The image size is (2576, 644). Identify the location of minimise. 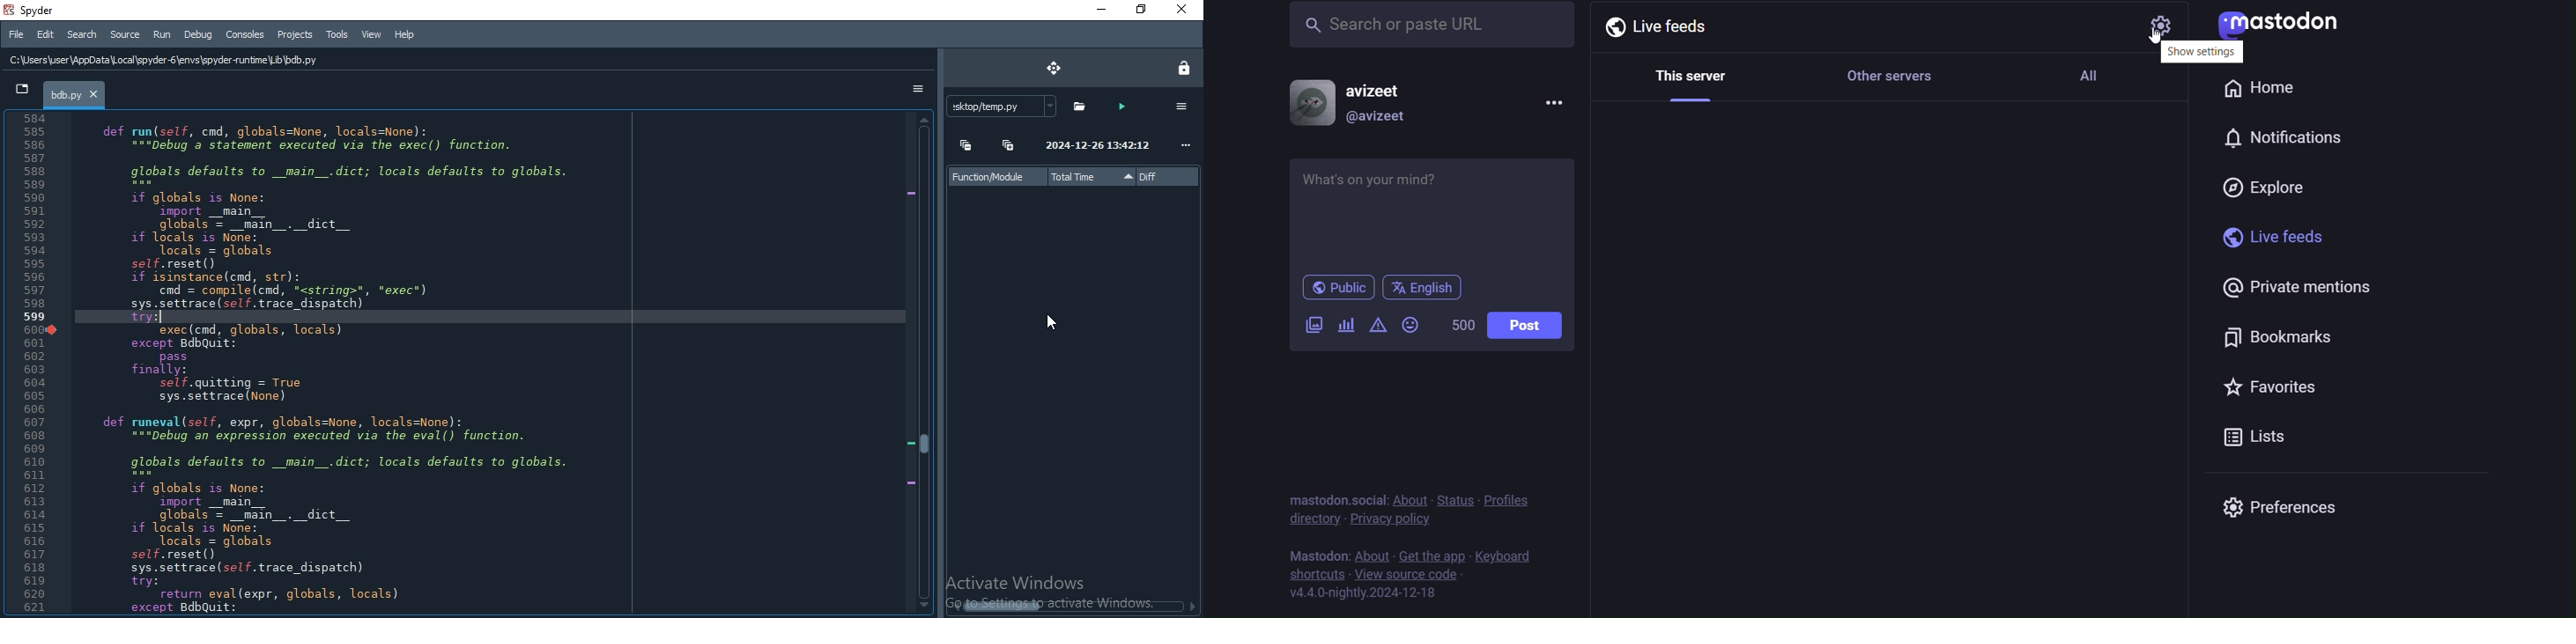
(1099, 11).